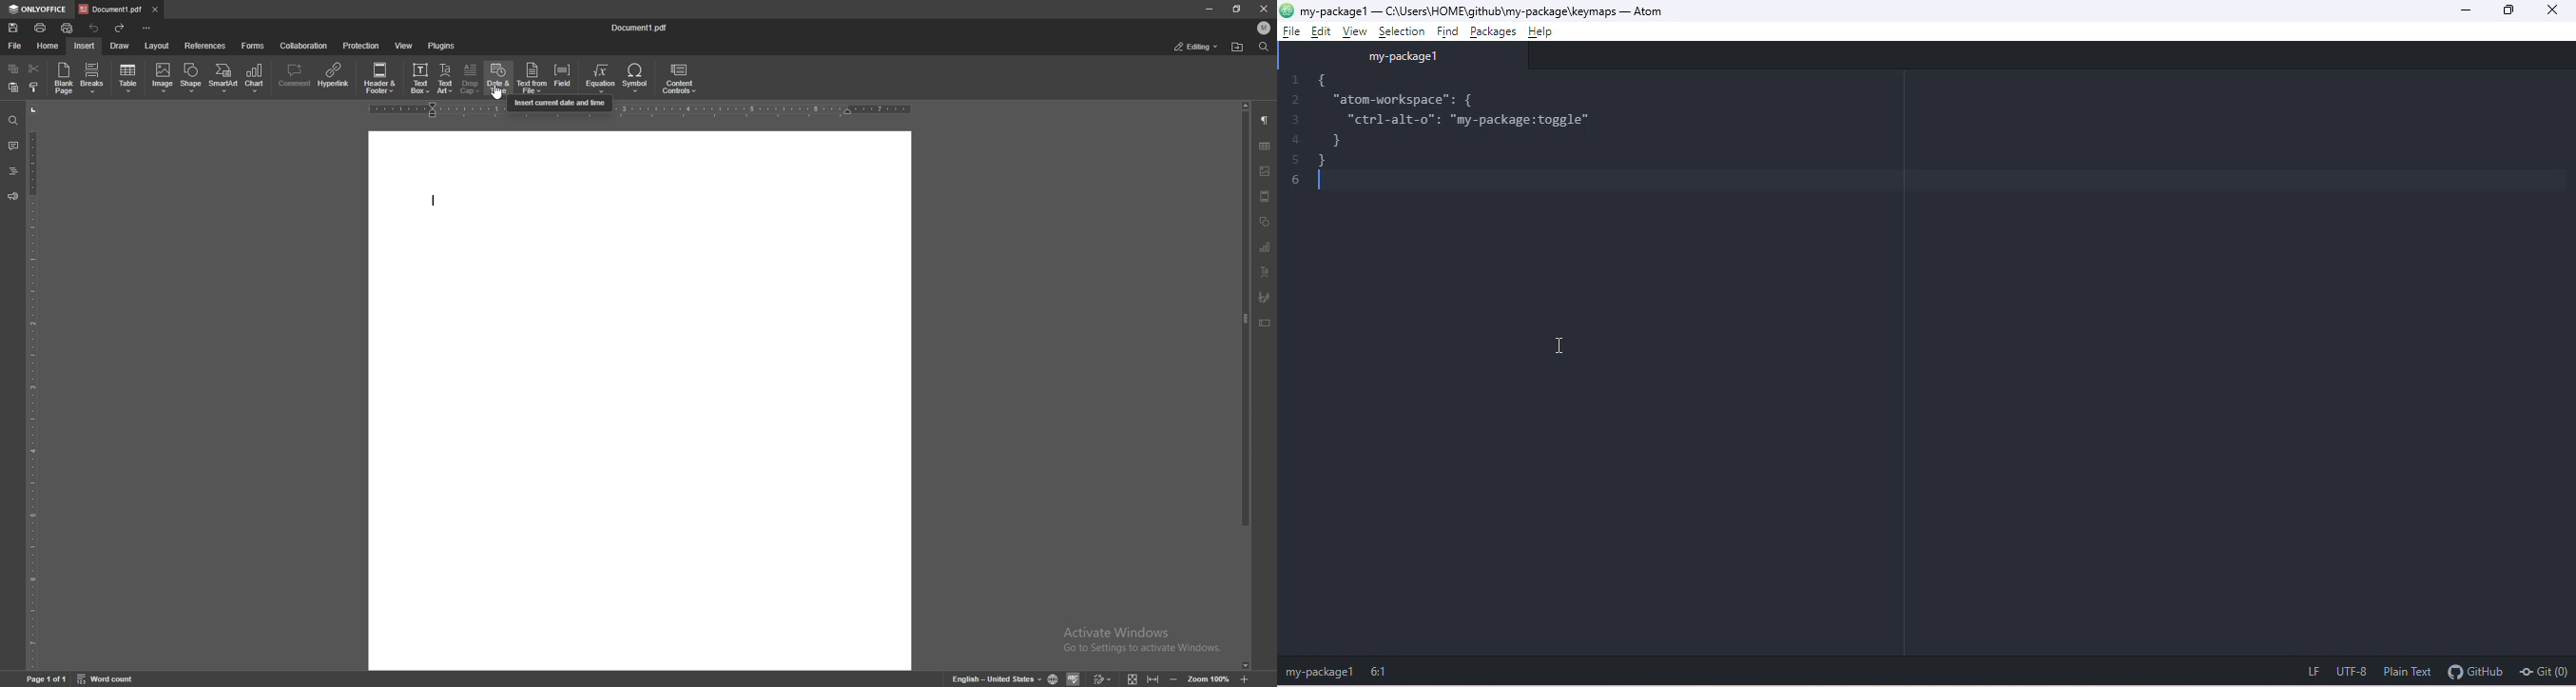 The width and height of the screenshot is (2576, 700). I want to click on minimize, so click(1207, 8).